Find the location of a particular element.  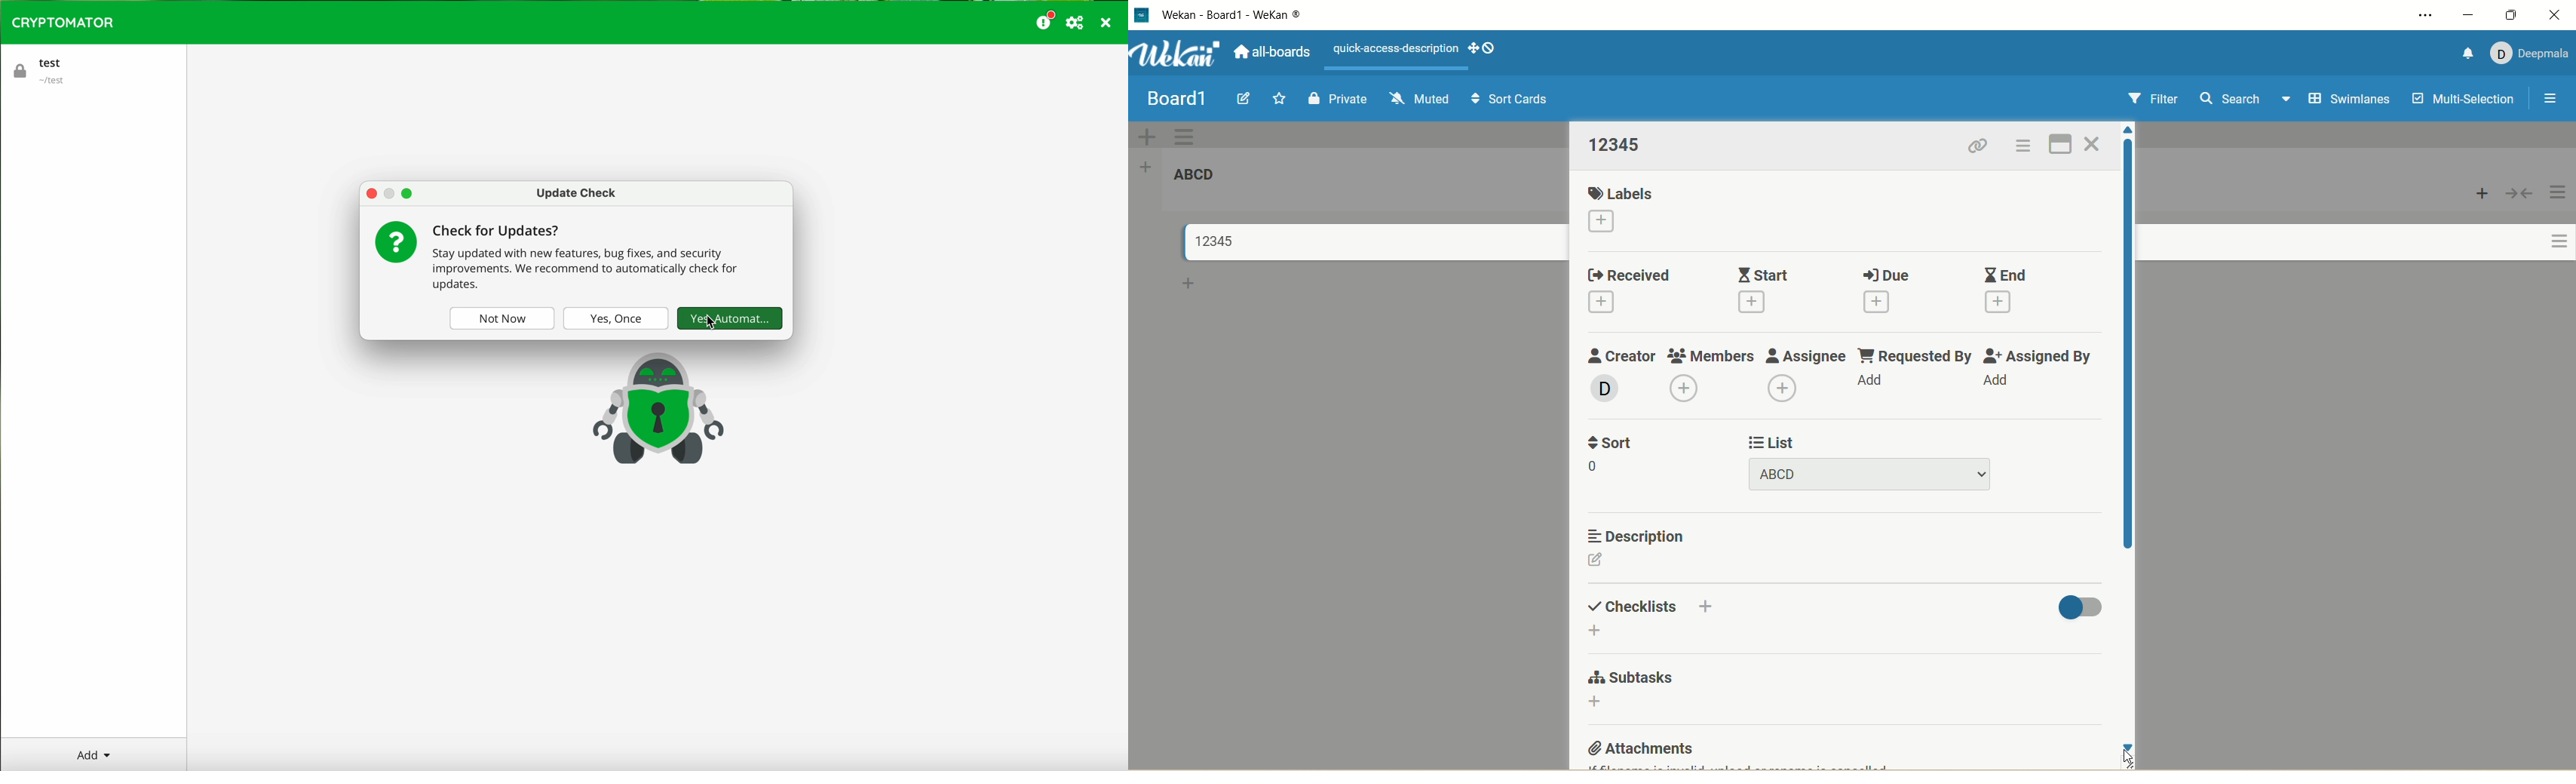

add is located at coordinates (1998, 303).